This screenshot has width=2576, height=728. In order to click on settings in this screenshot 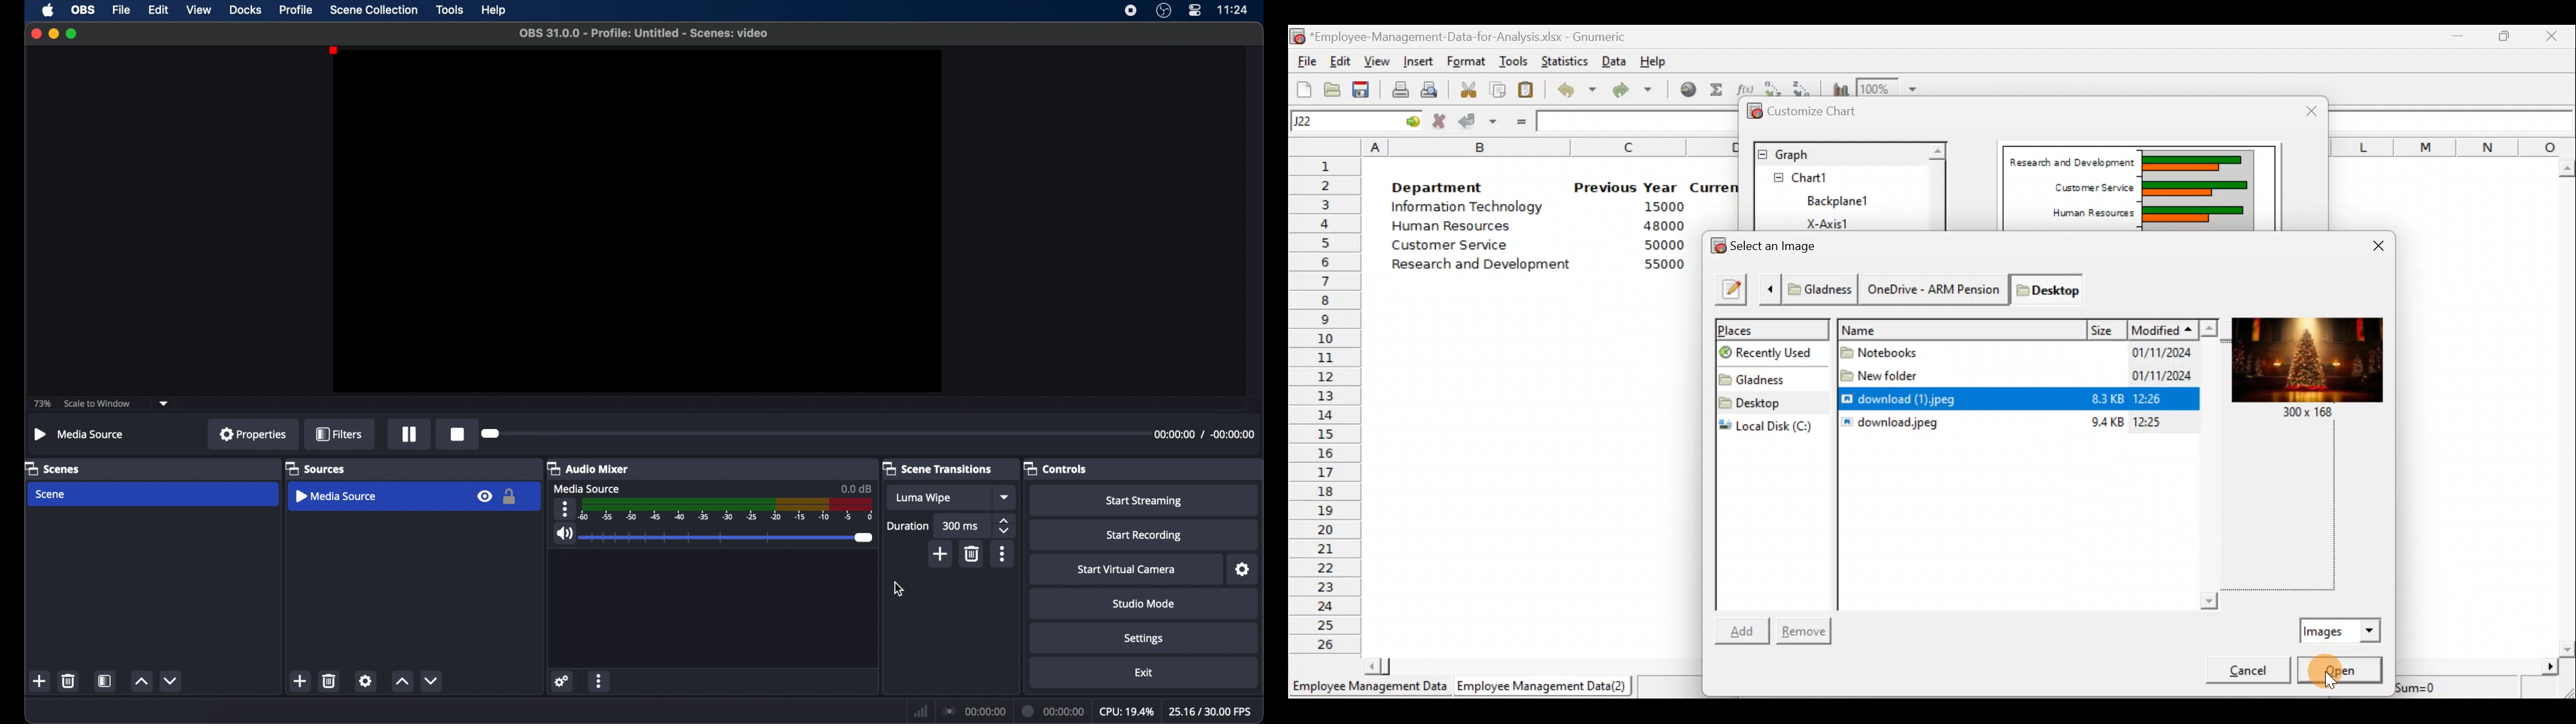, I will do `click(1144, 640)`.